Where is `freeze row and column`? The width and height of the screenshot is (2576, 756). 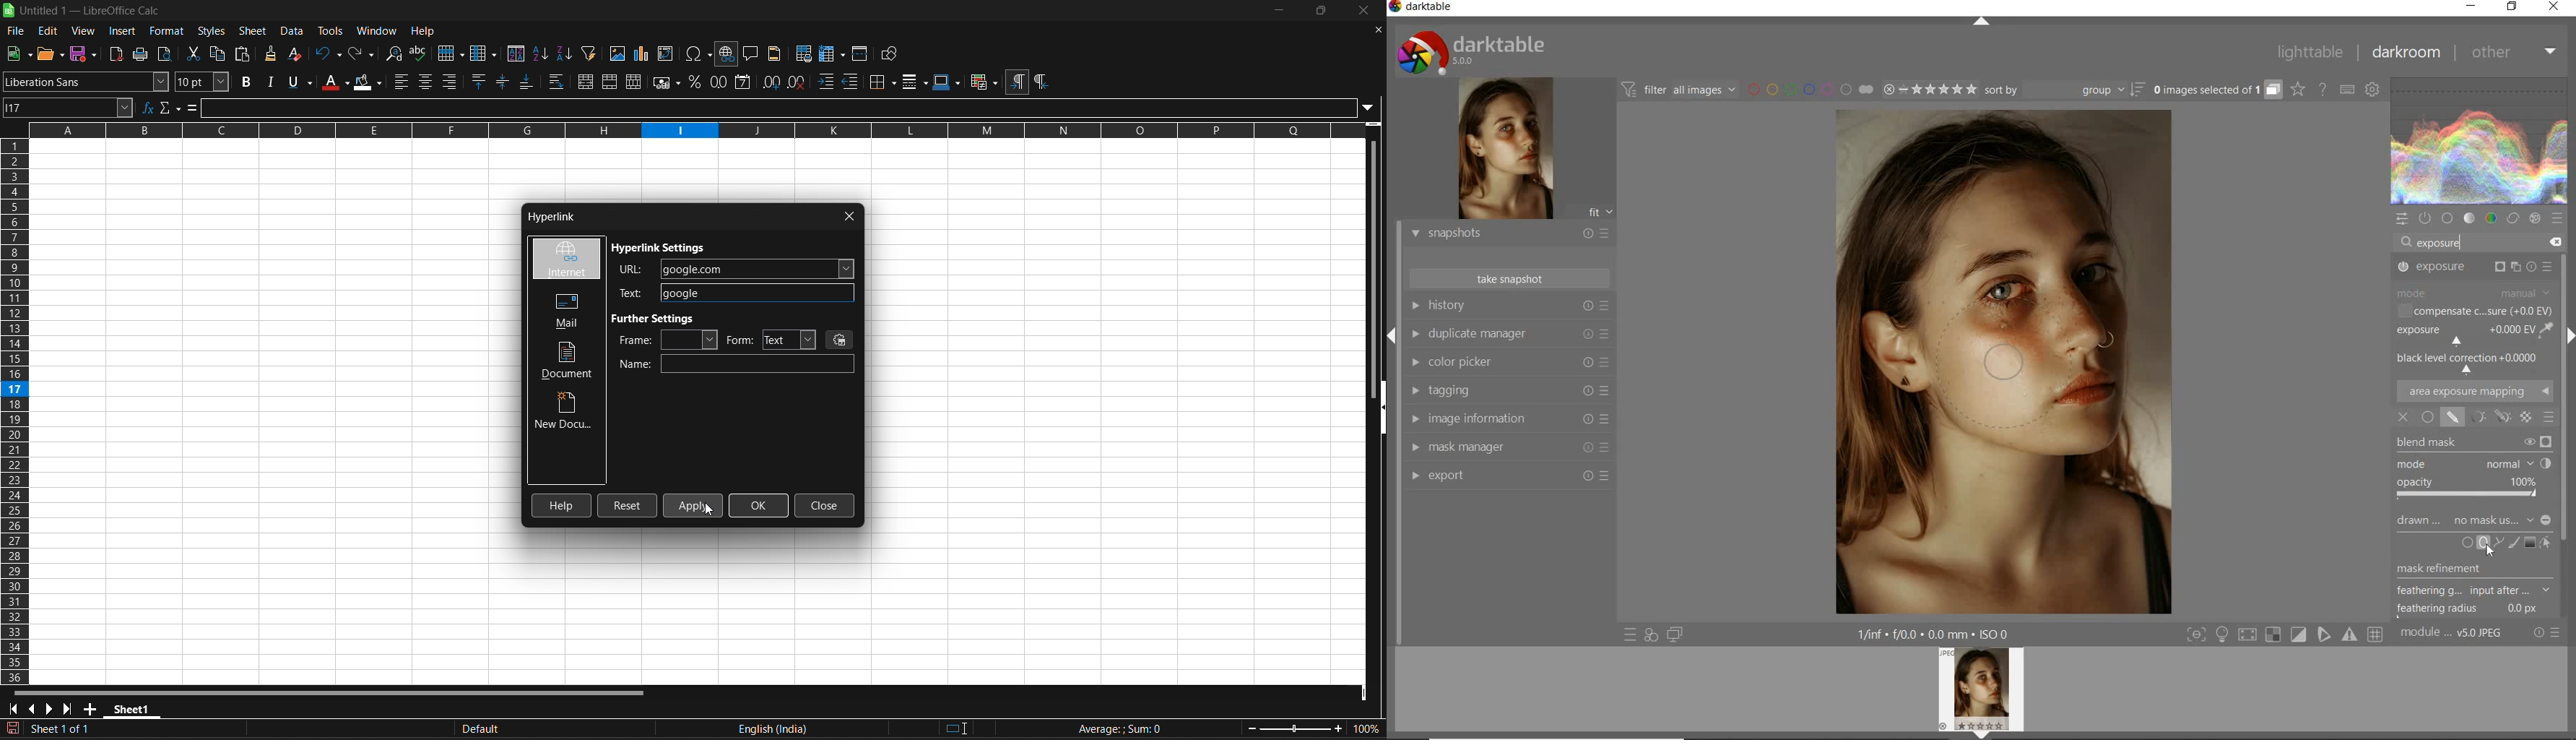
freeze row and column is located at coordinates (832, 53).